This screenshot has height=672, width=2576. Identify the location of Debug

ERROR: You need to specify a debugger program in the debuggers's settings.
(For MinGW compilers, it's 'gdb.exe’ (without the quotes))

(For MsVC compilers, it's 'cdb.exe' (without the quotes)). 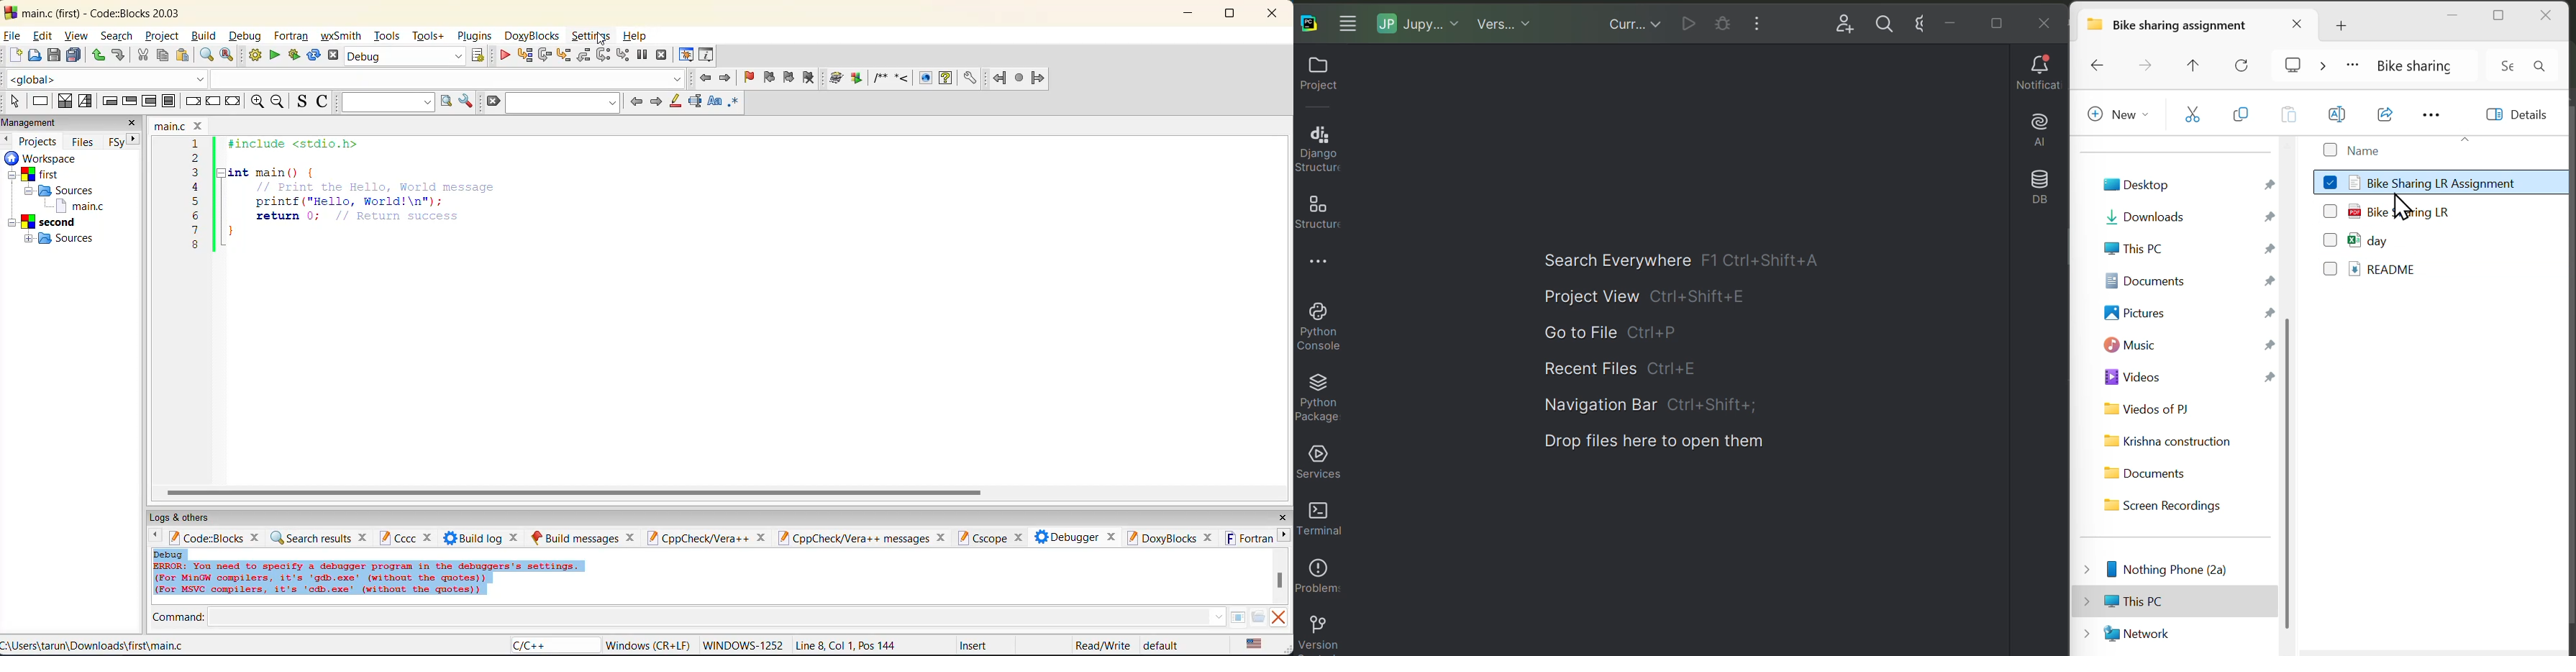
(371, 575).